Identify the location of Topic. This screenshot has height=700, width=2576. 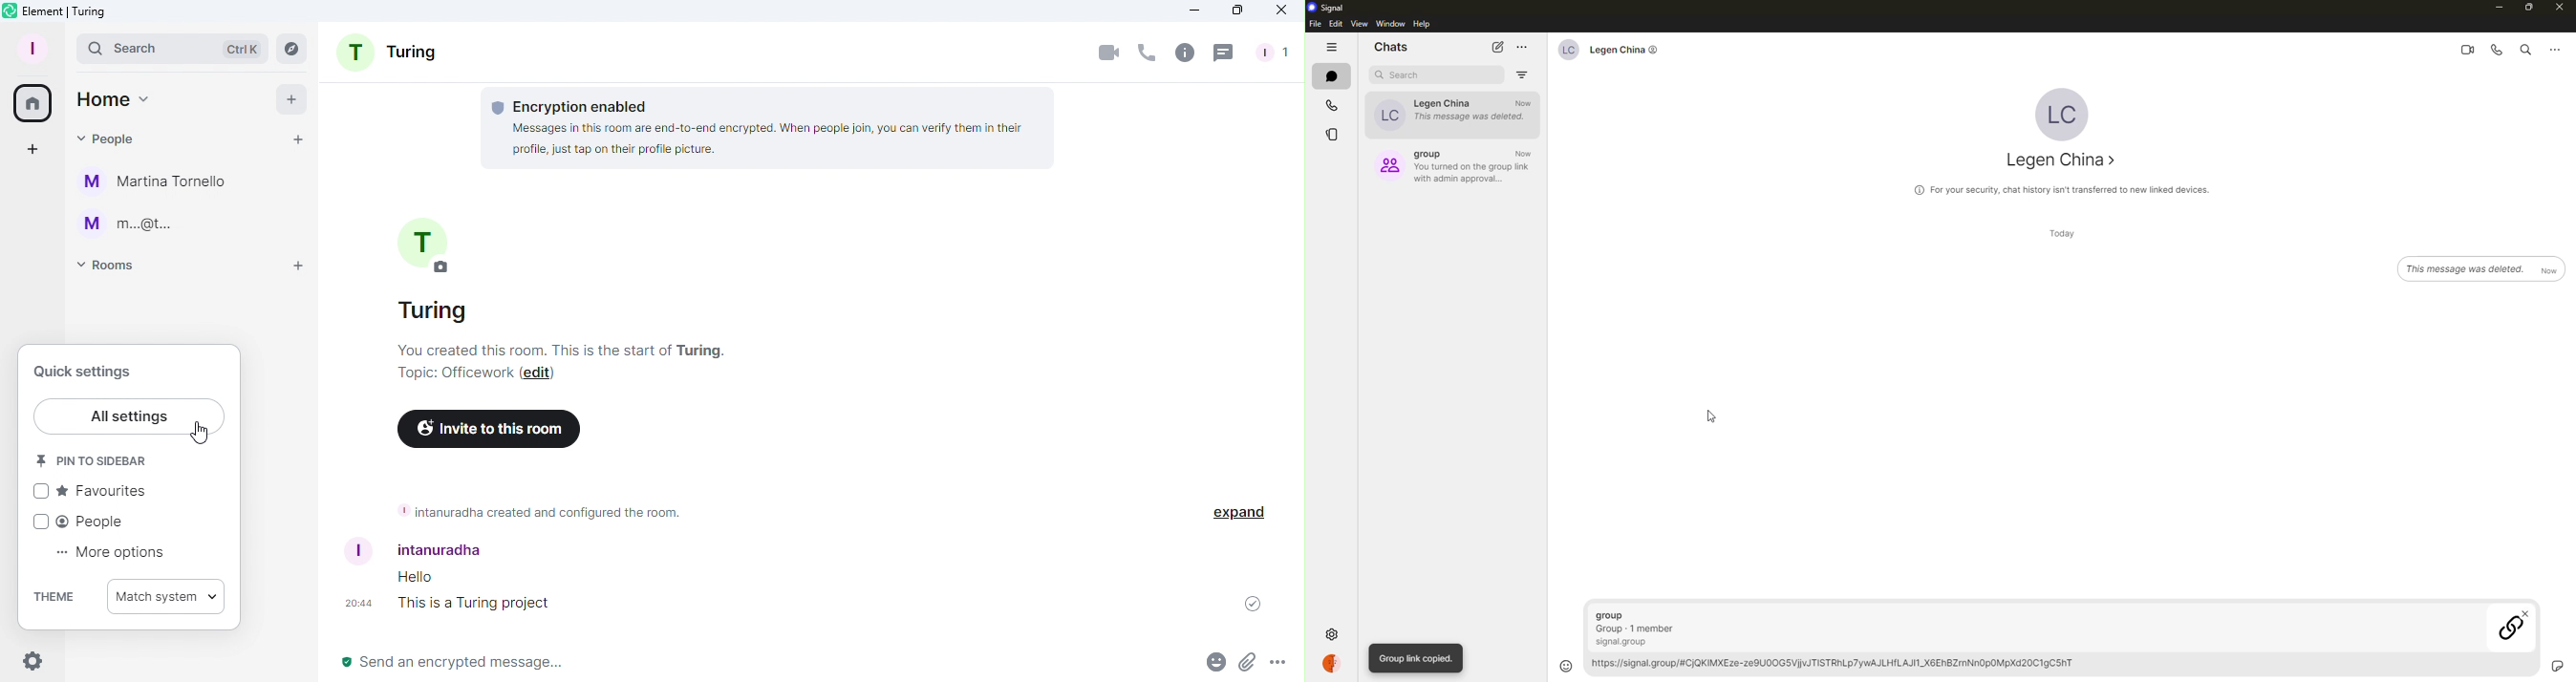
(440, 374).